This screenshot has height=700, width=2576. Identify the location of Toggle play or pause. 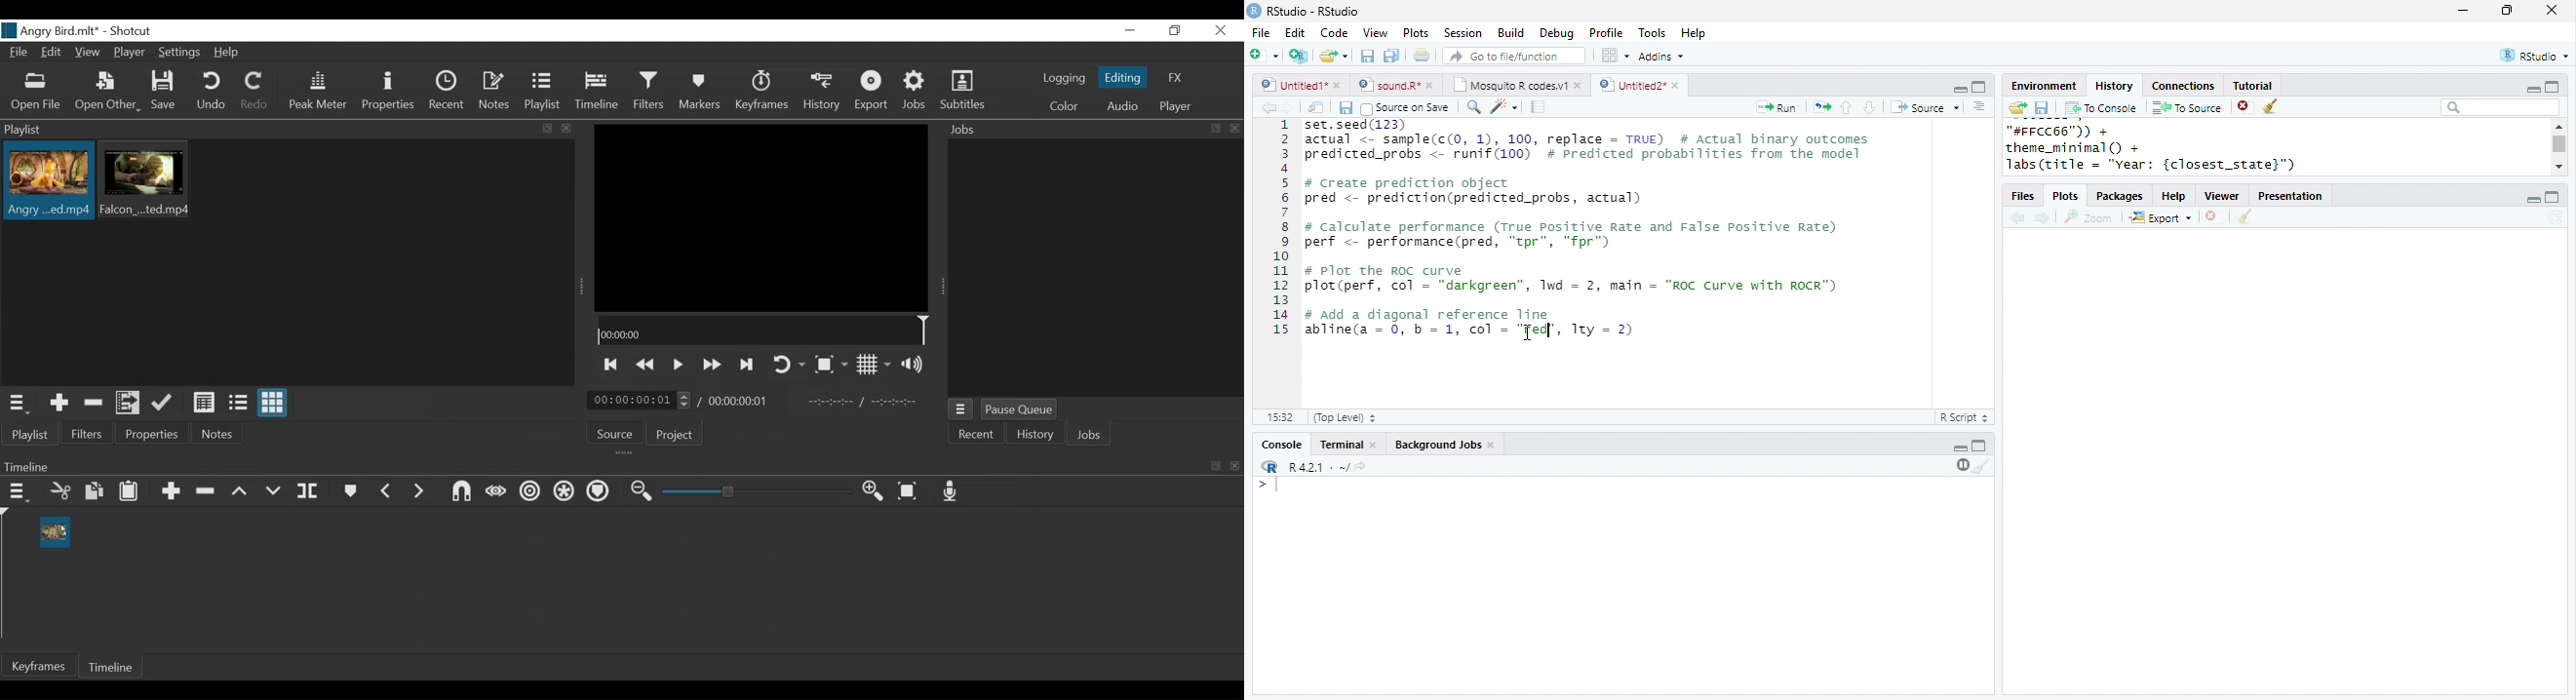
(679, 364).